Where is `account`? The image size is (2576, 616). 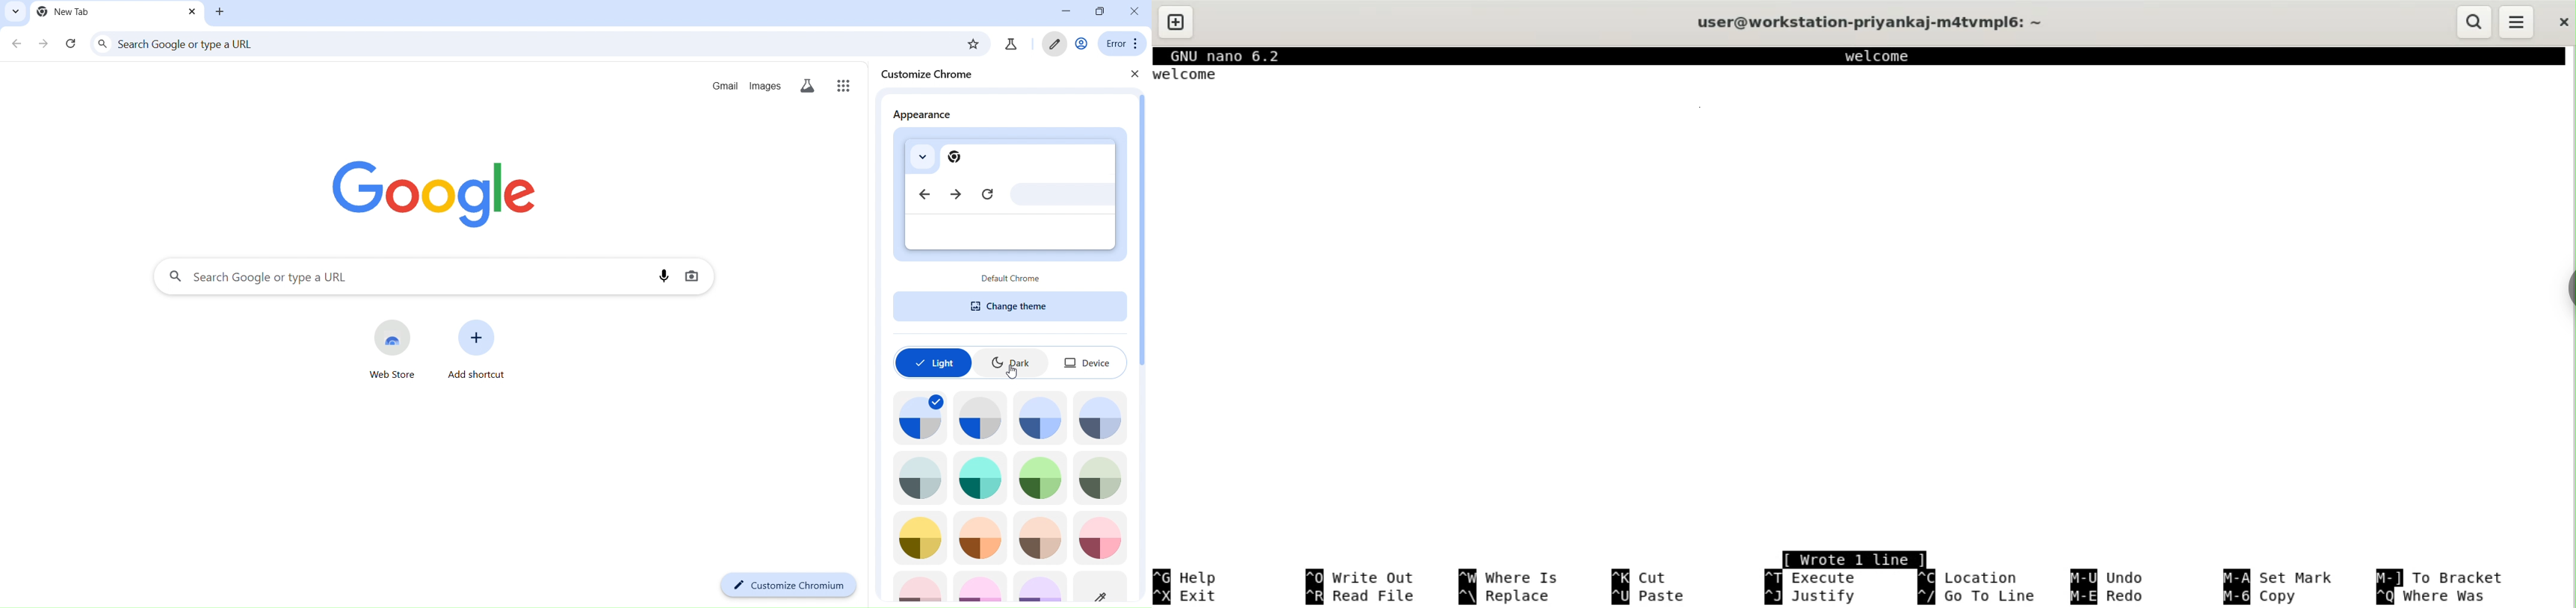
account is located at coordinates (1081, 44).